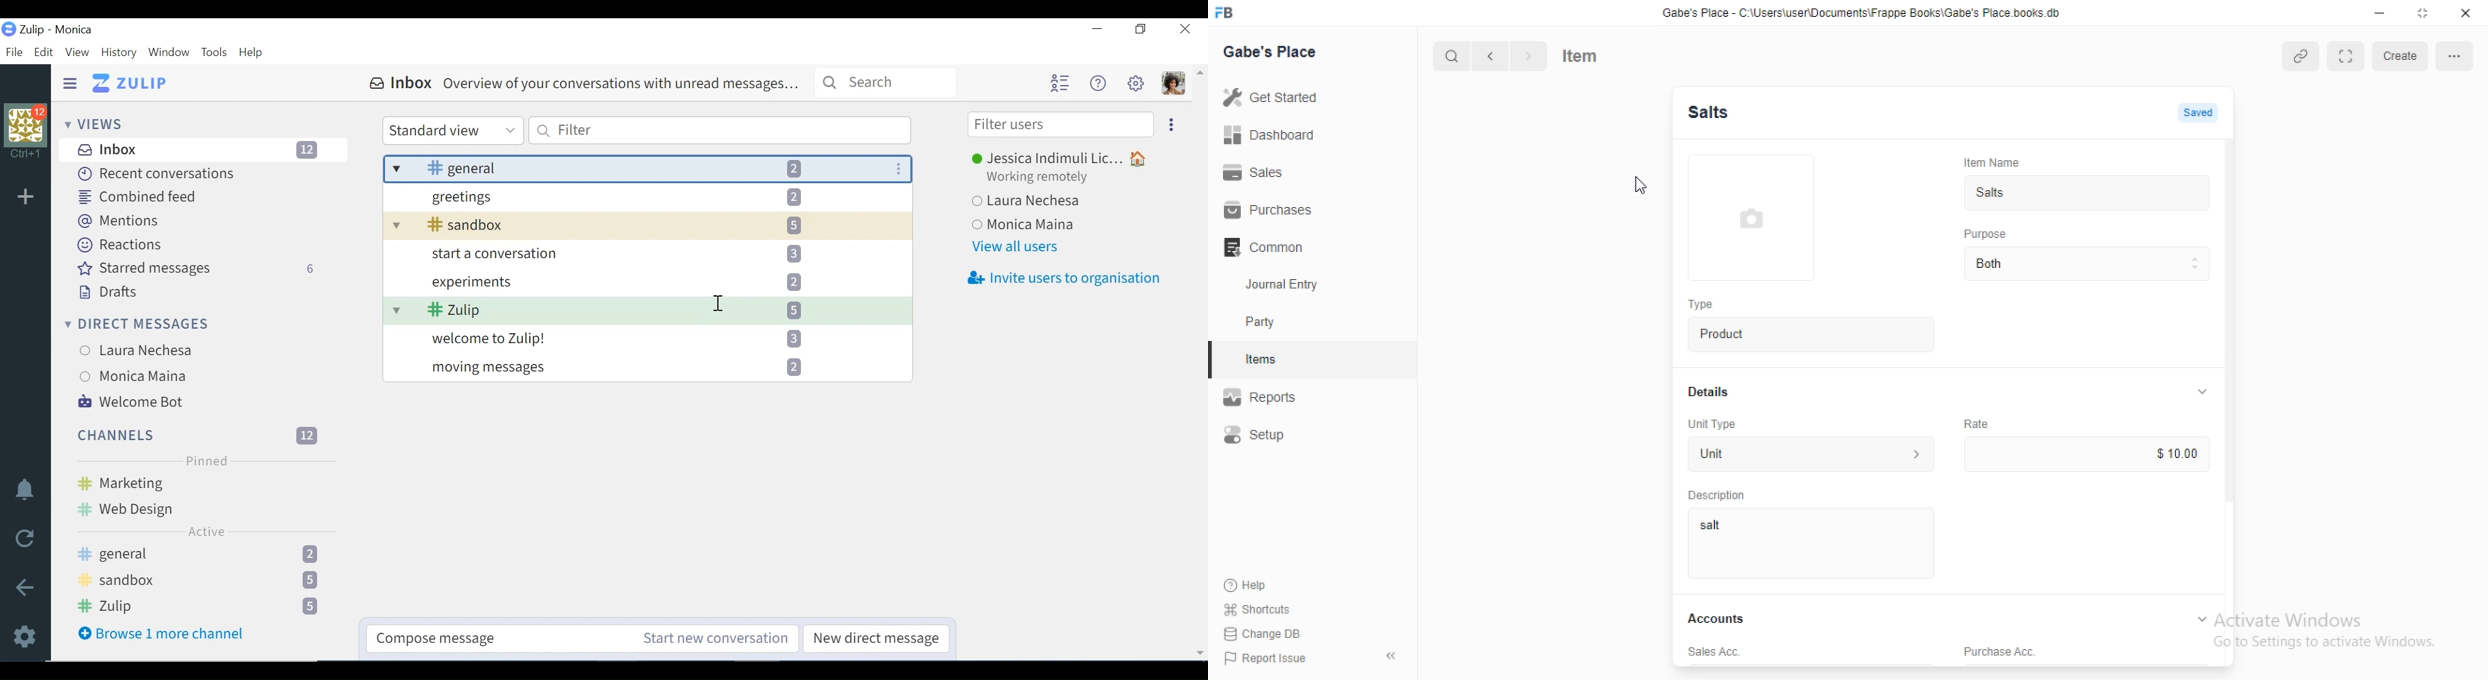  What do you see at coordinates (633, 340) in the screenshot?
I see `welcome to Zulip!` at bounding box center [633, 340].